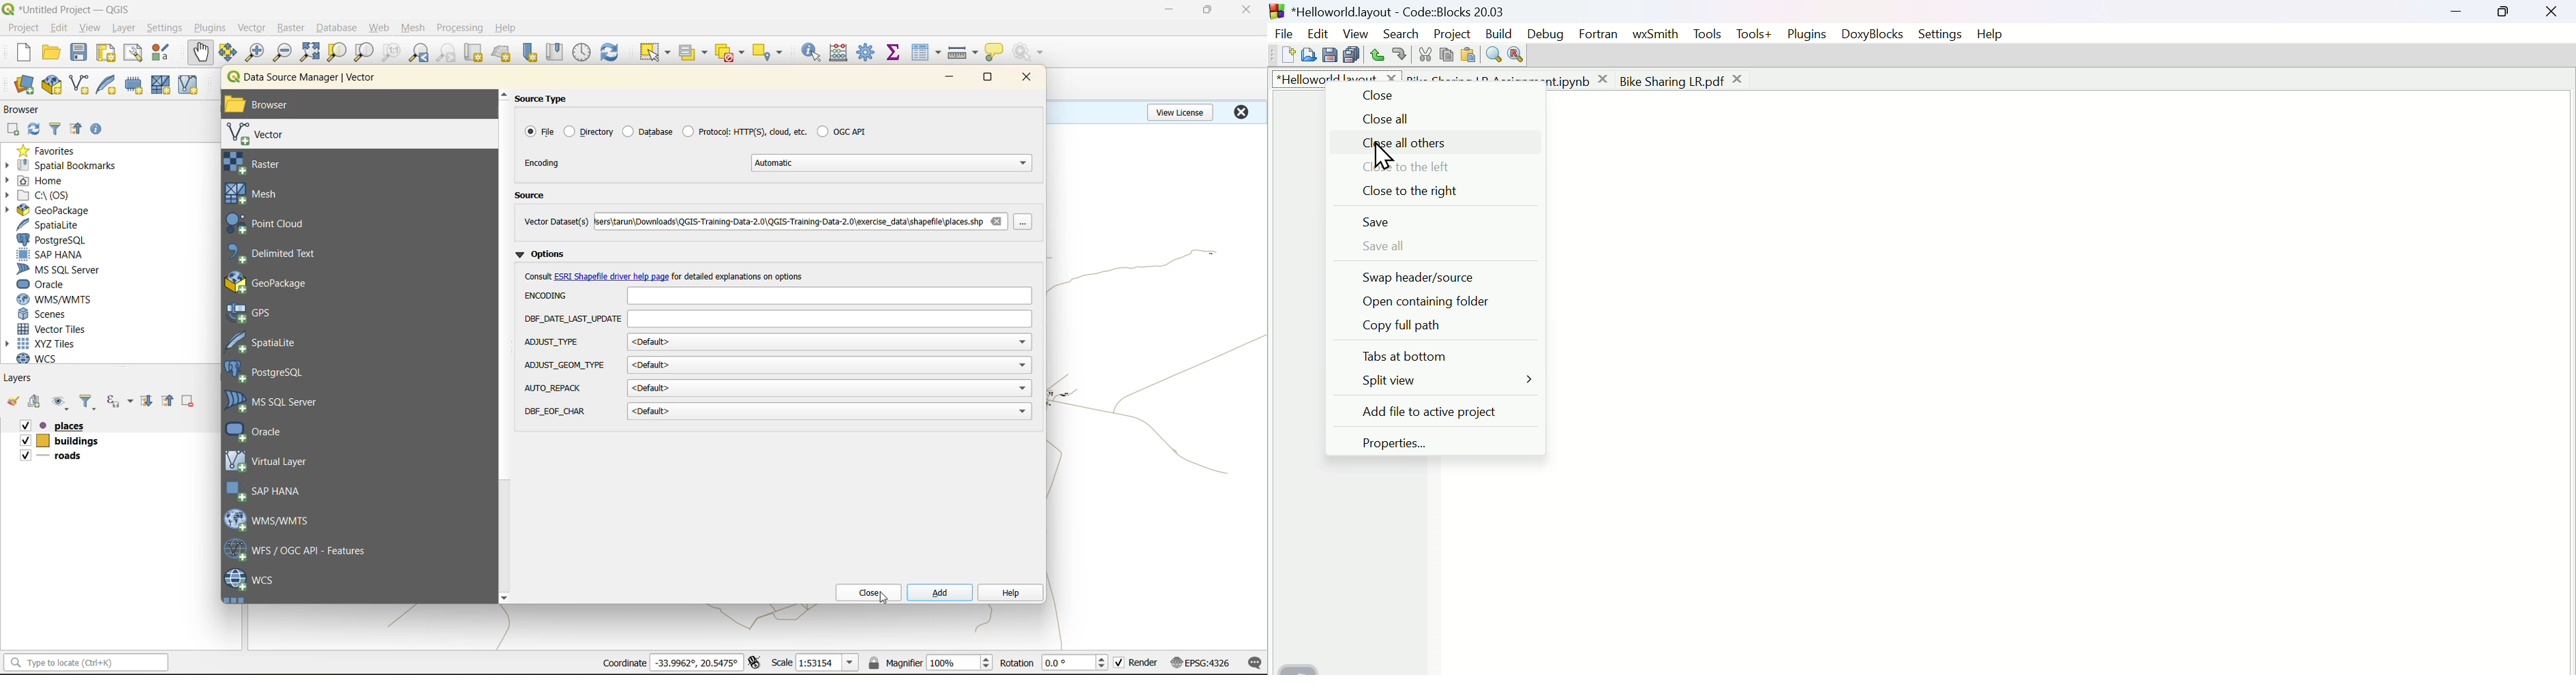  What do you see at coordinates (1283, 32) in the screenshot?
I see `file` at bounding box center [1283, 32].